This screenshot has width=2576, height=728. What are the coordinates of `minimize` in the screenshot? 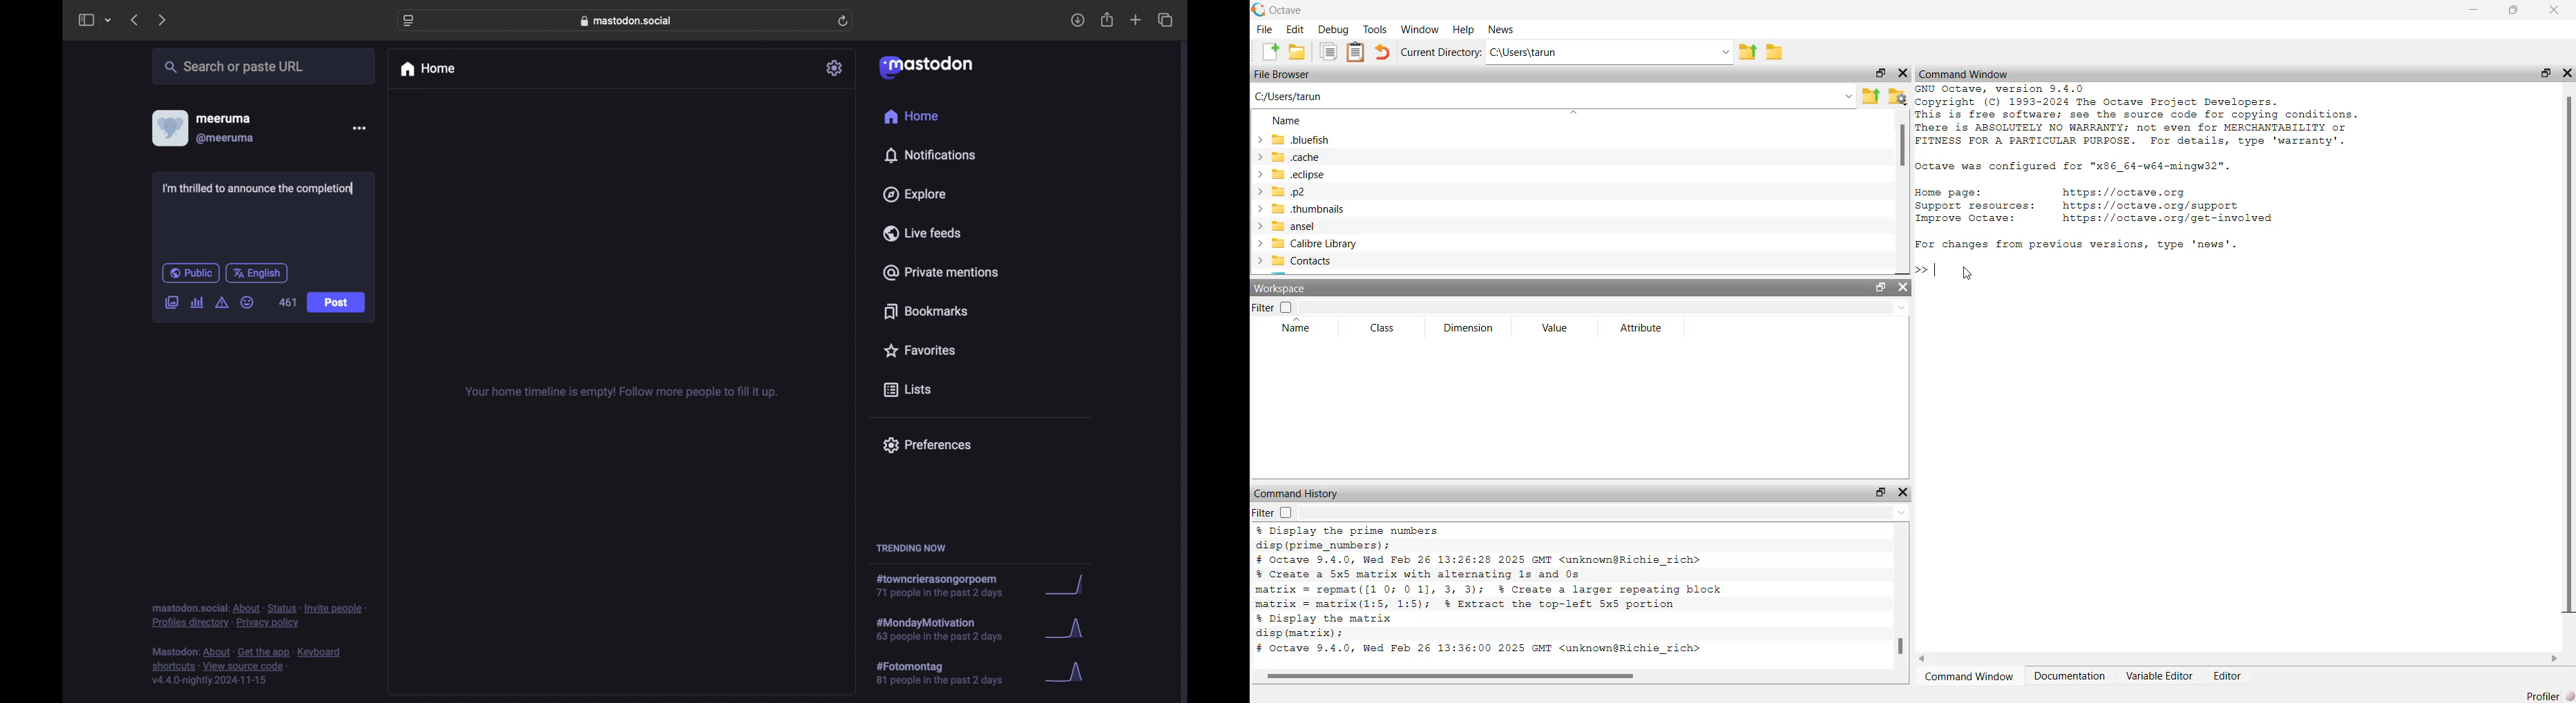 It's located at (2476, 10).